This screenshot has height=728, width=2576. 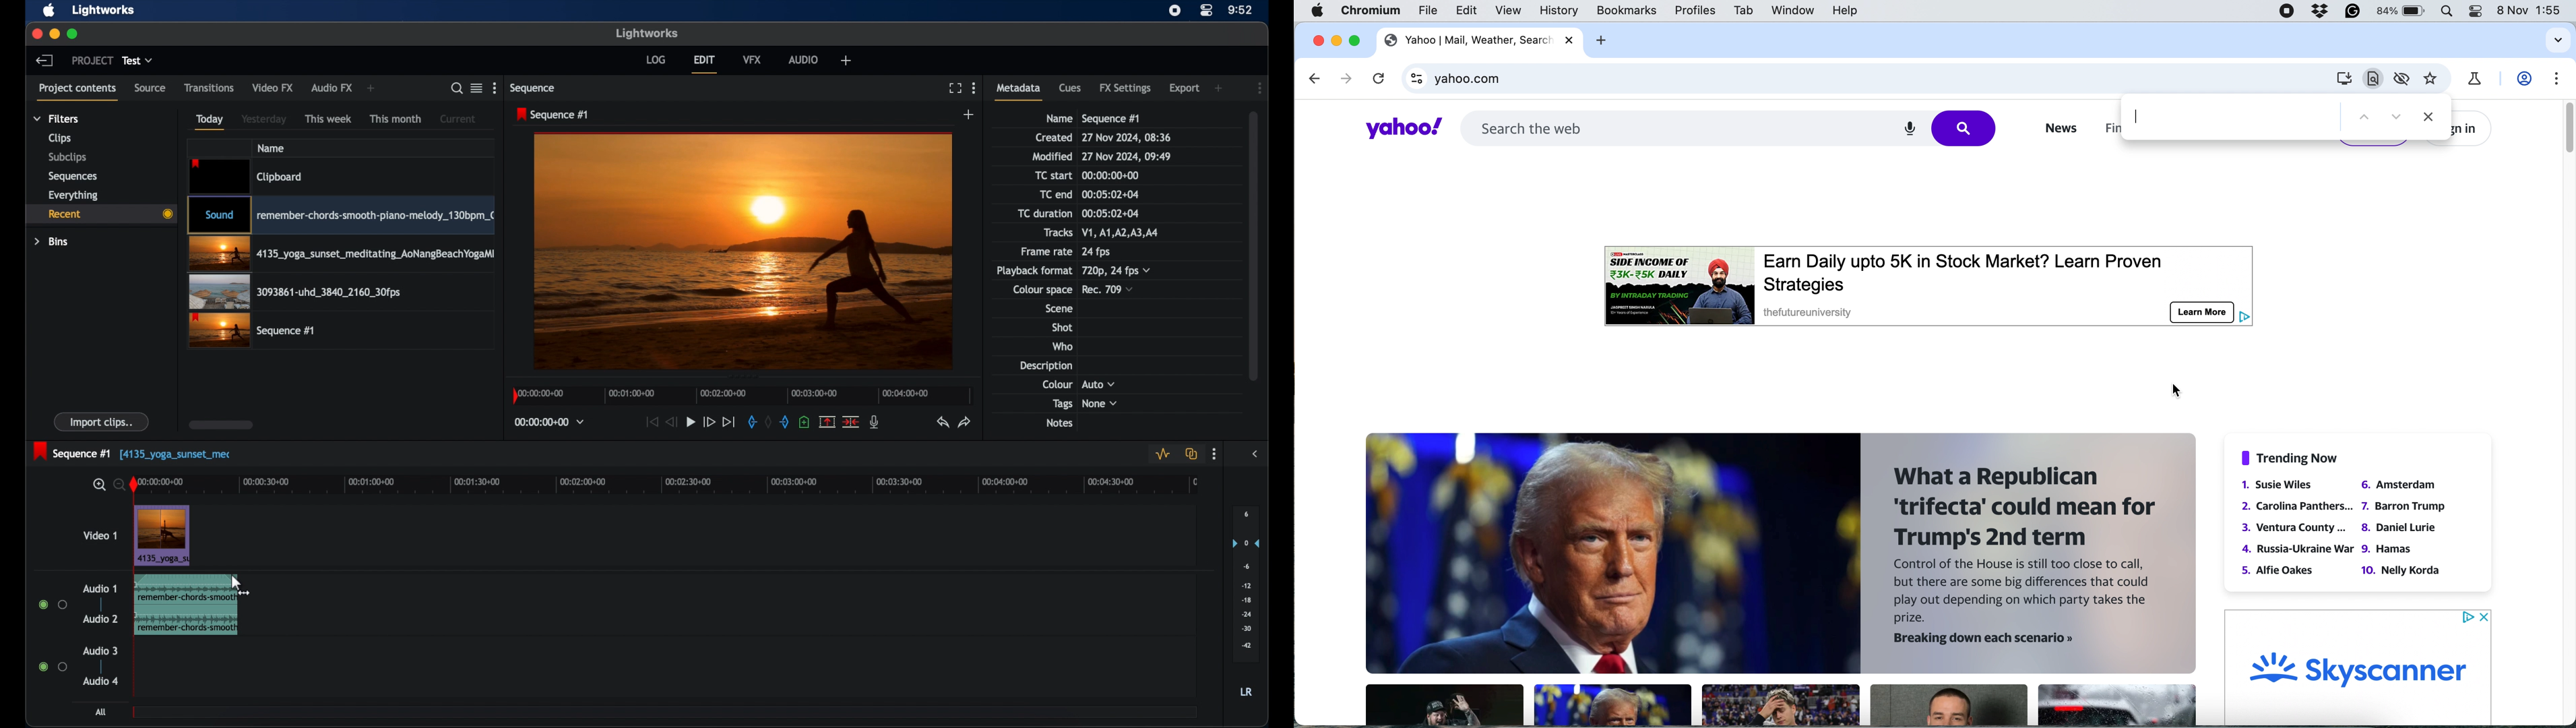 What do you see at coordinates (785, 421) in the screenshot?
I see `out mark` at bounding box center [785, 421].